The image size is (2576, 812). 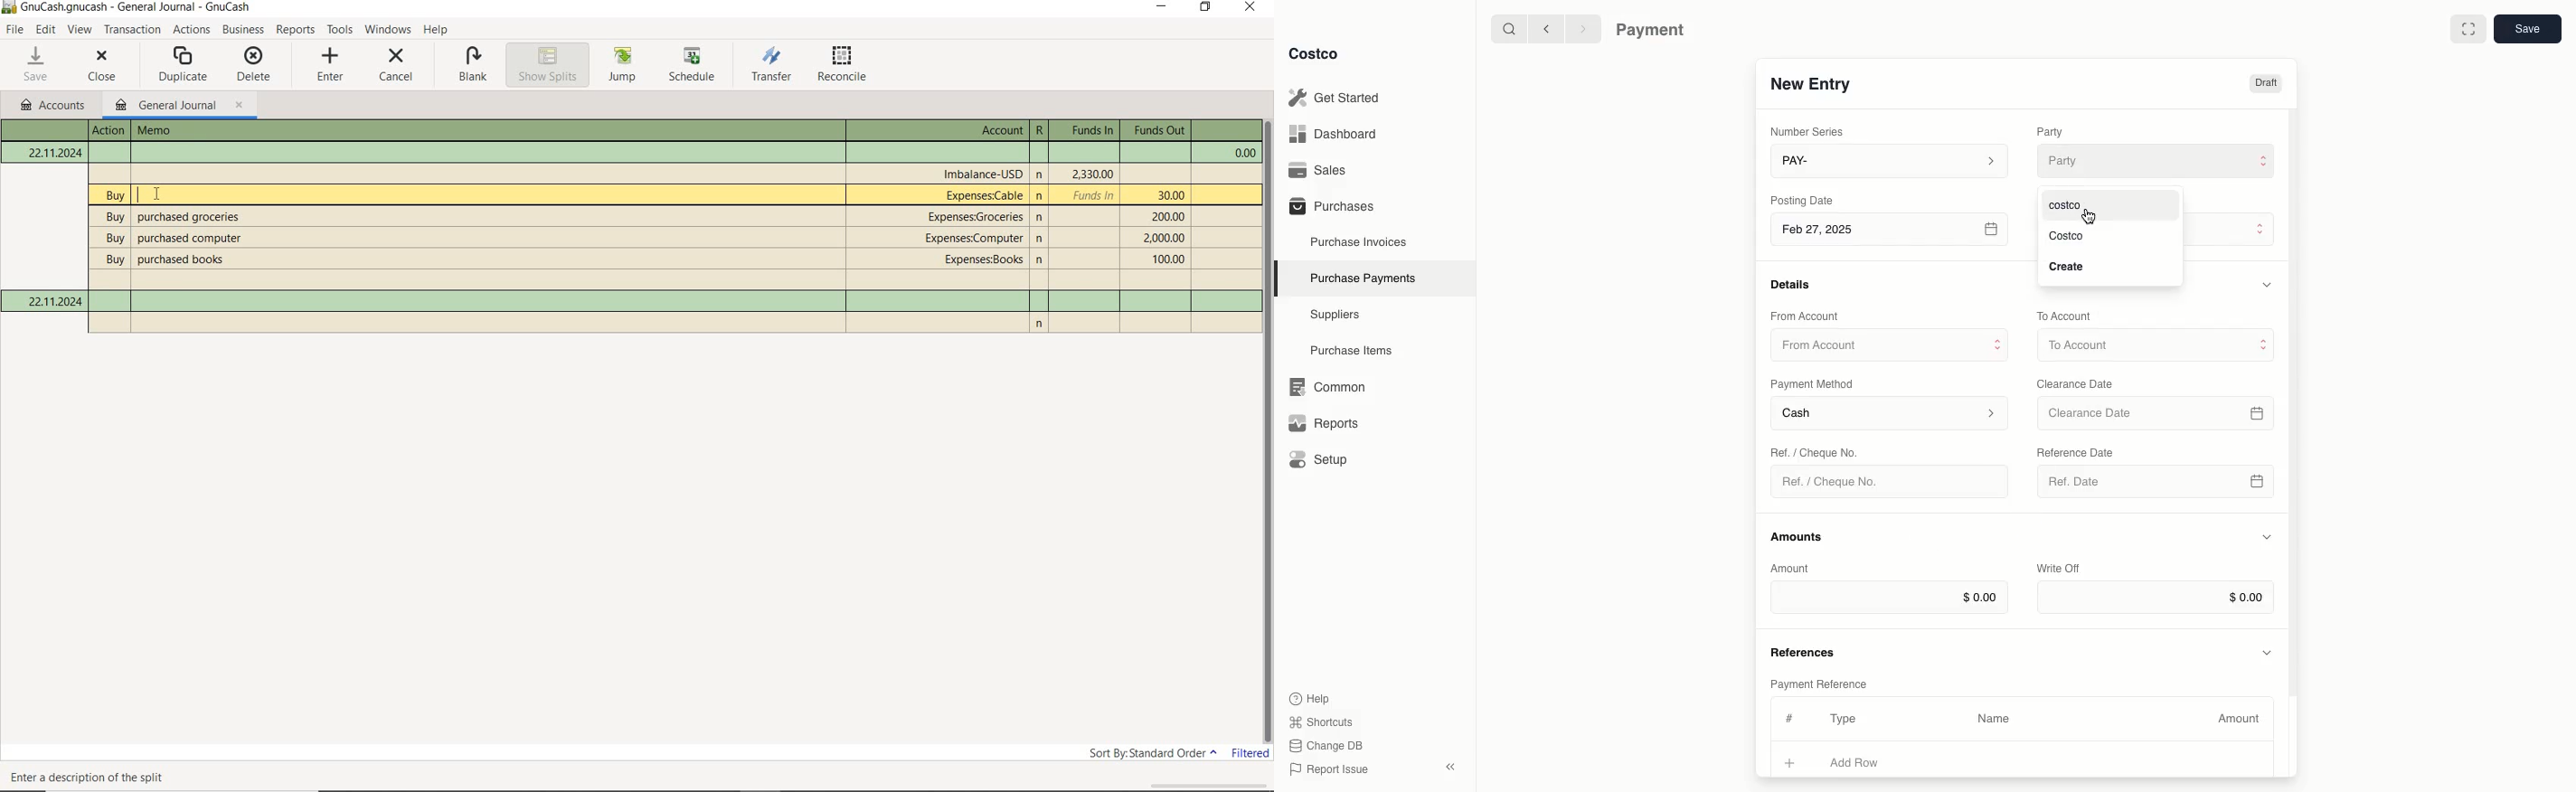 I want to click on Type, so click(x=1847, y=719).